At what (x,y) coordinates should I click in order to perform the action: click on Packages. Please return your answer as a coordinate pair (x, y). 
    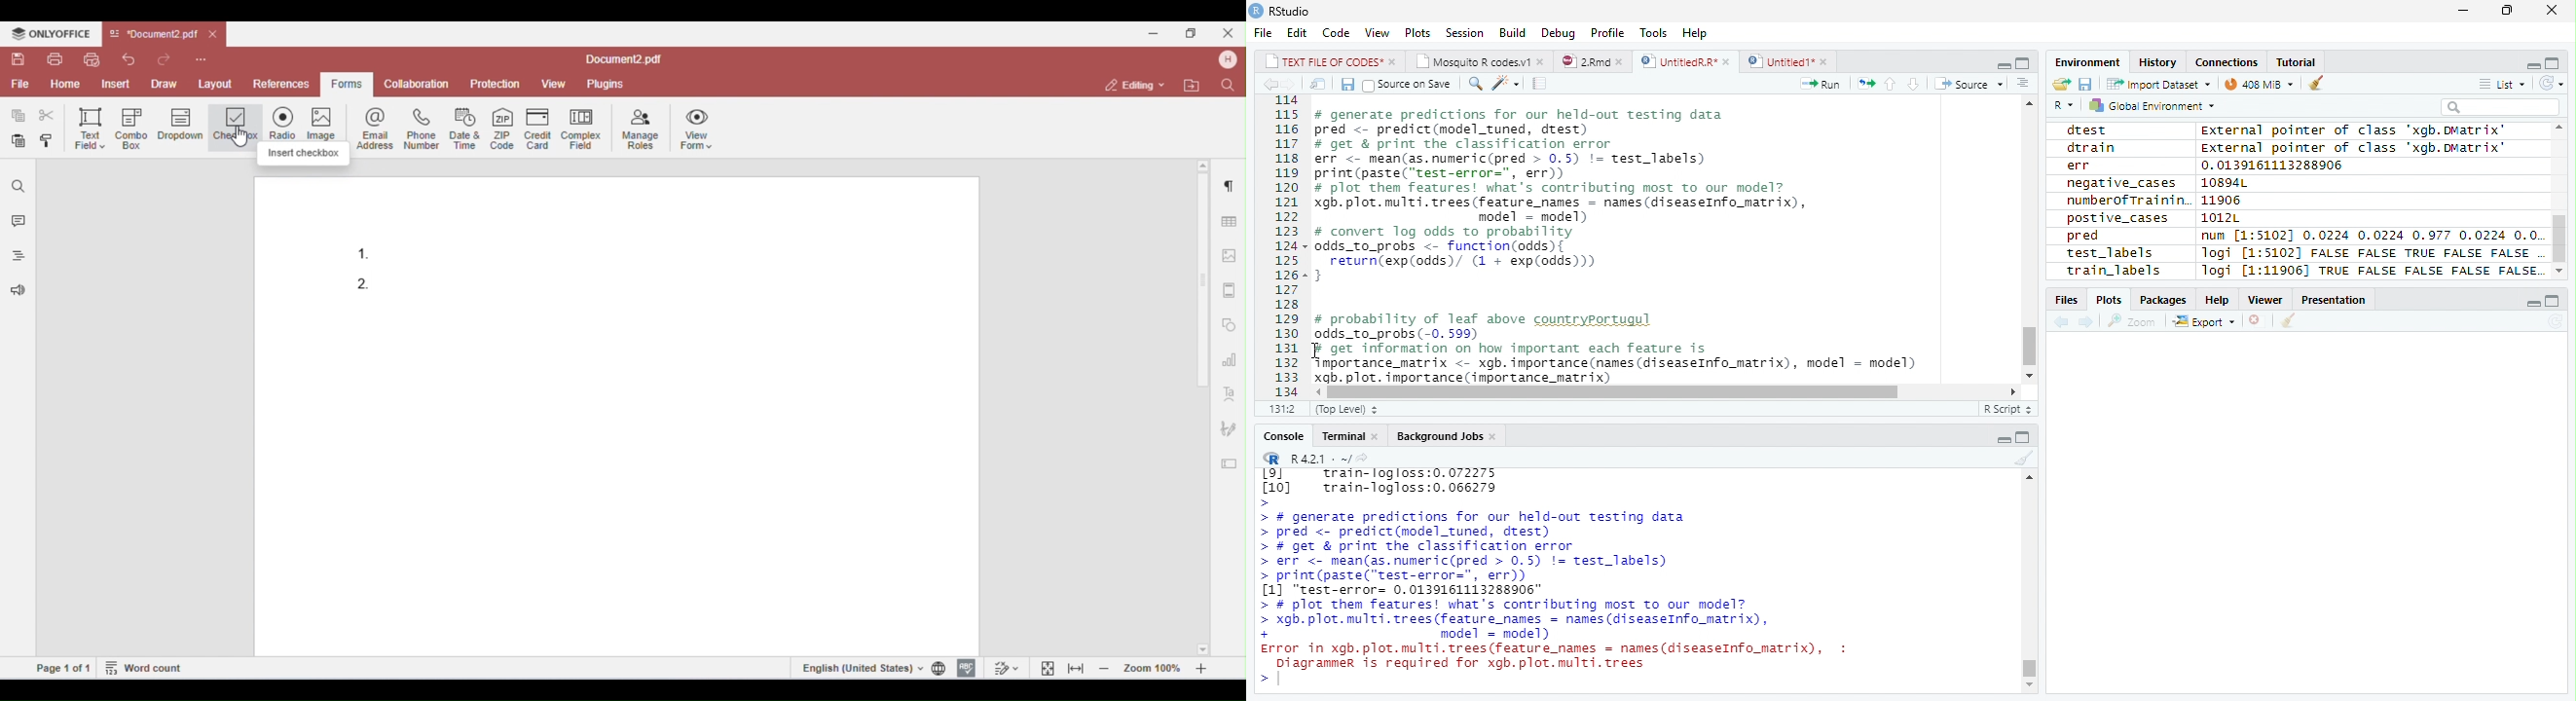
    Looking at the image, I should click on (2163, 300).